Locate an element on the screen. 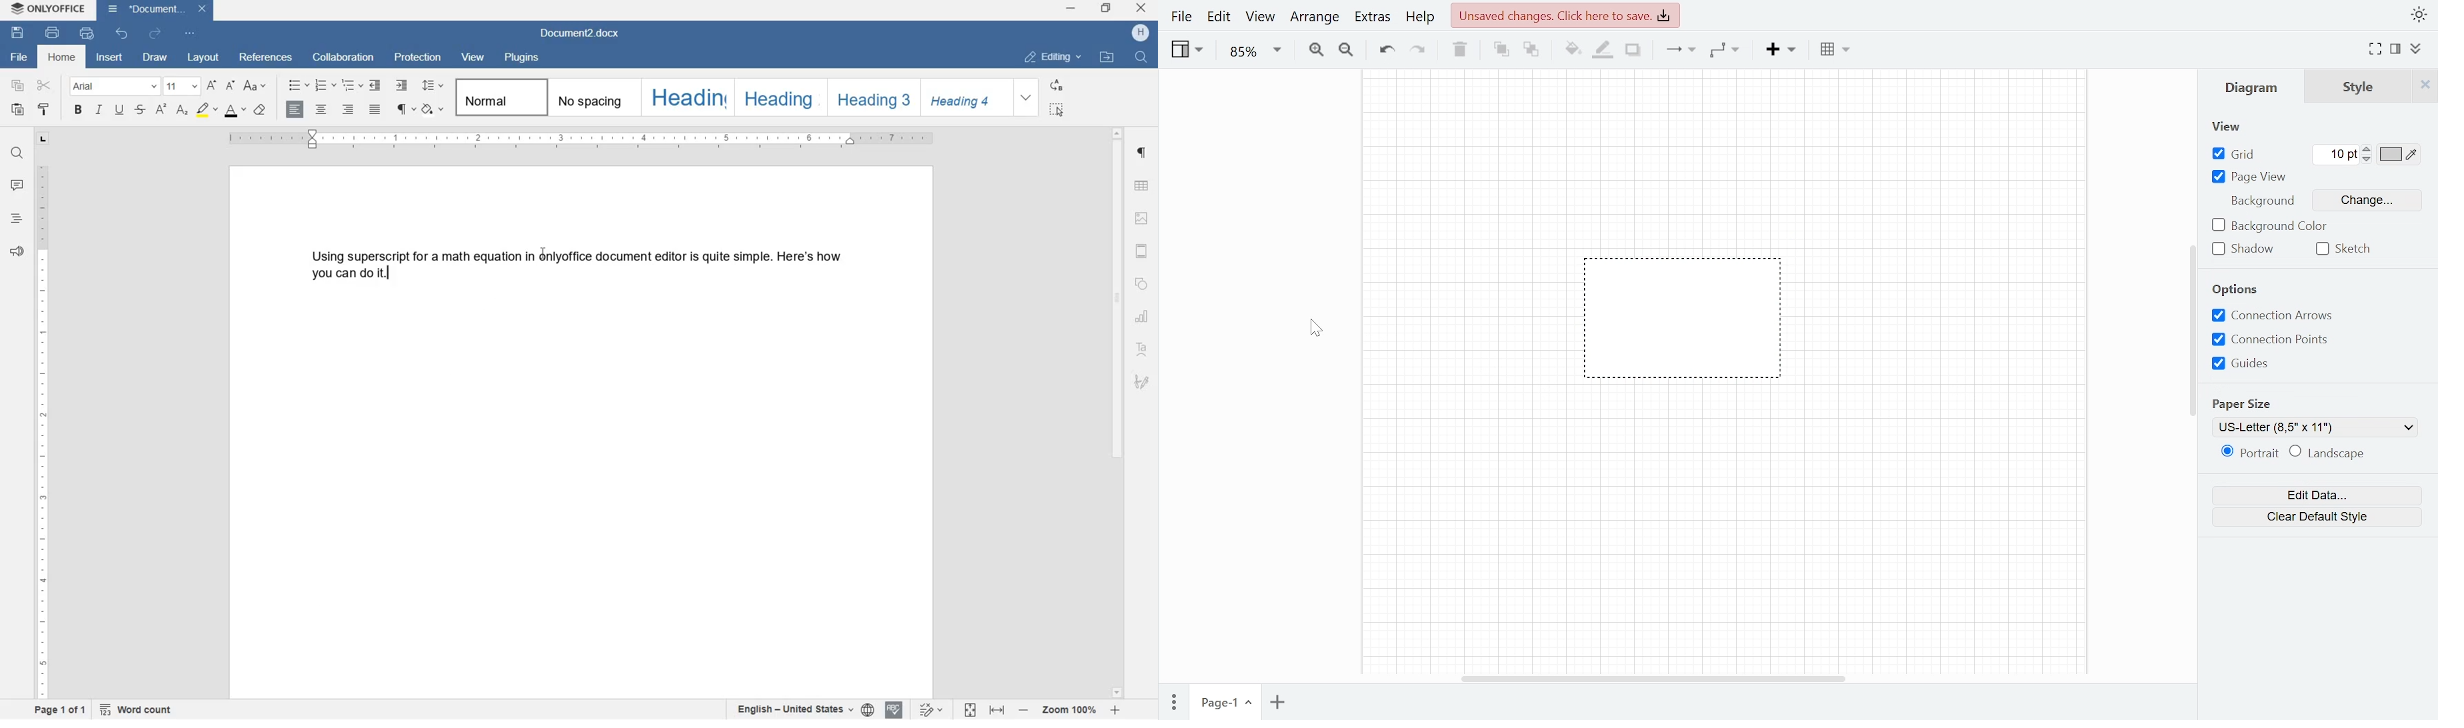 Image resolution: width=2464 pixels, height=728 pixels. collaboration is located at coordinates (343, 59).